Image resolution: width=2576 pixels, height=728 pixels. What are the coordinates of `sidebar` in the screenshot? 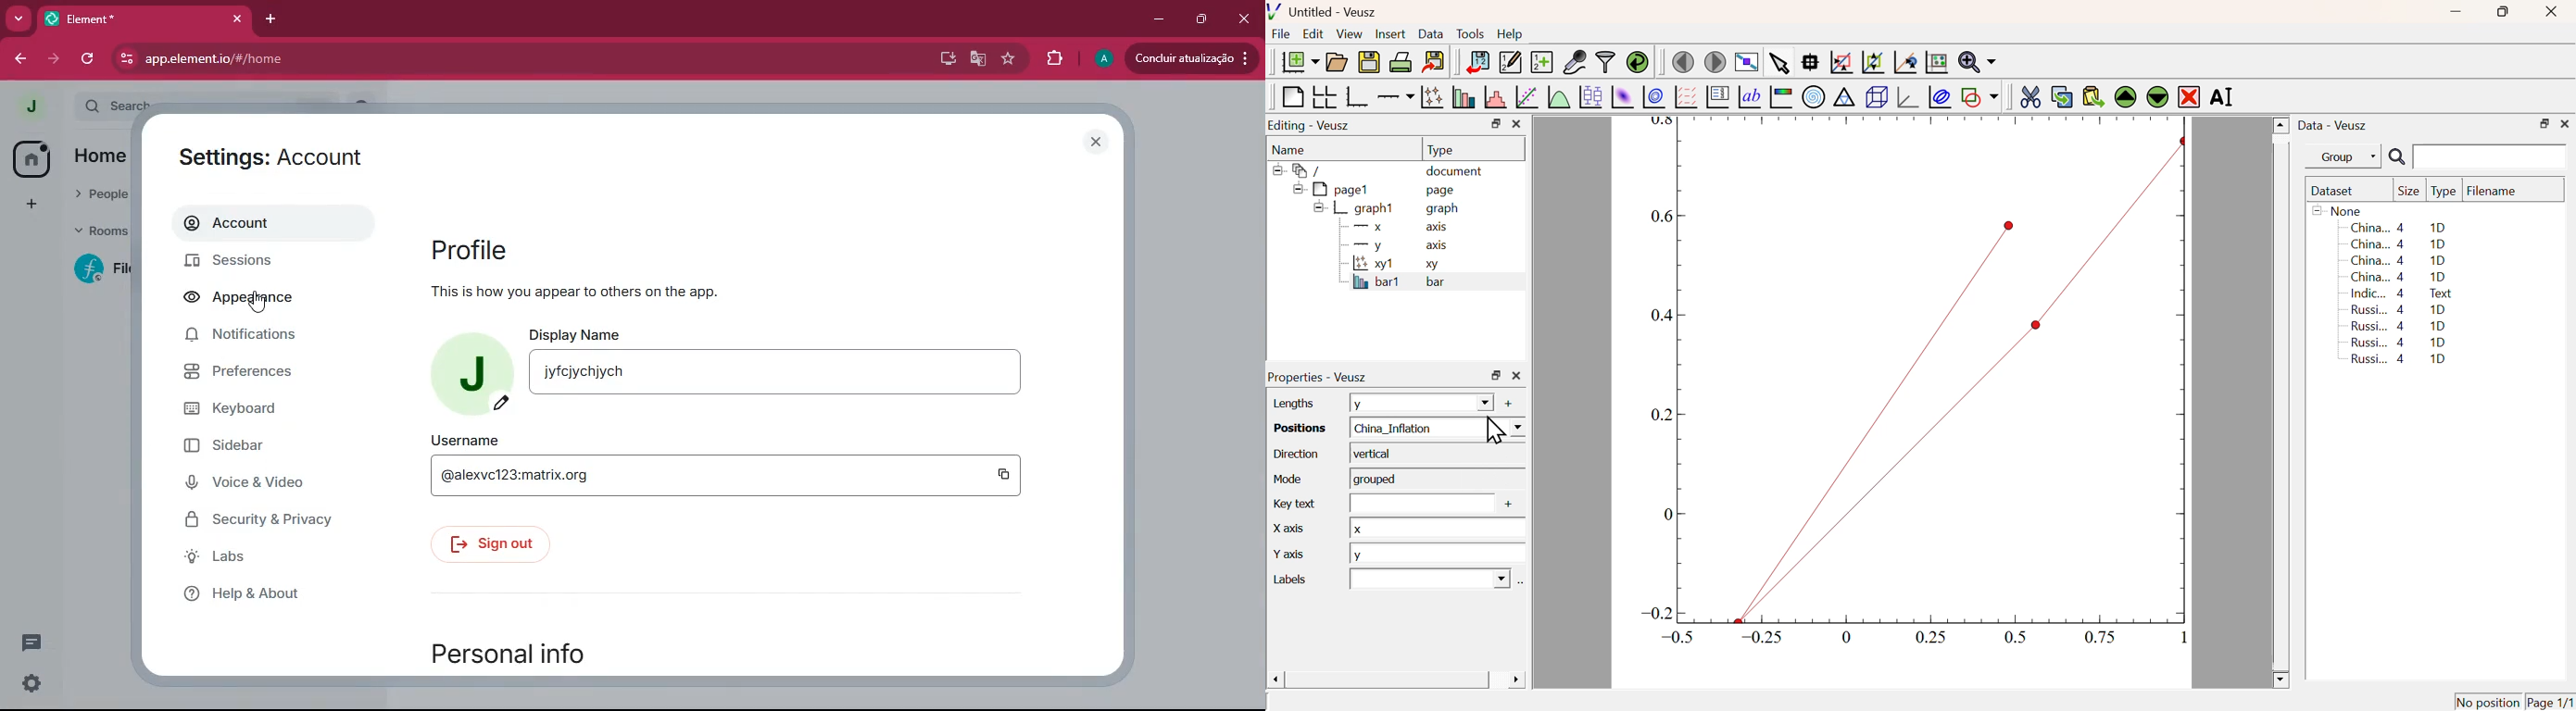 It's located at (276, 446).